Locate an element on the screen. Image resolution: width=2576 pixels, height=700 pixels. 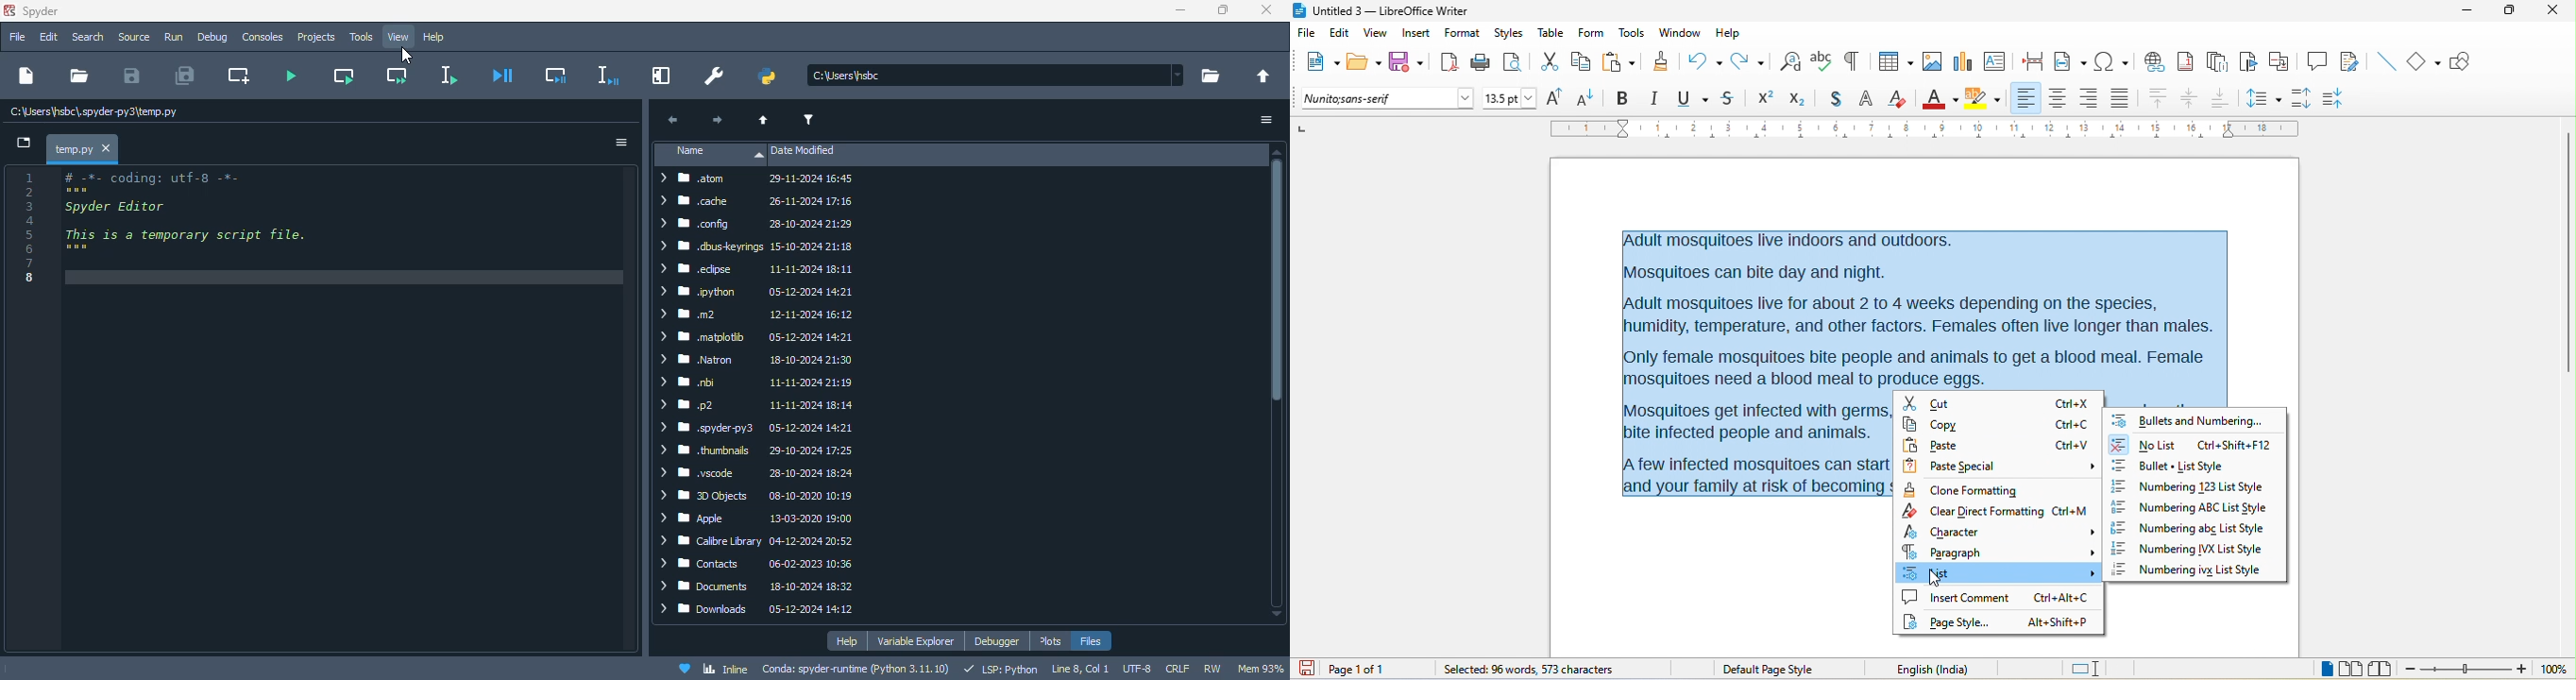
align bottom is located at coordinates (2220, 98).